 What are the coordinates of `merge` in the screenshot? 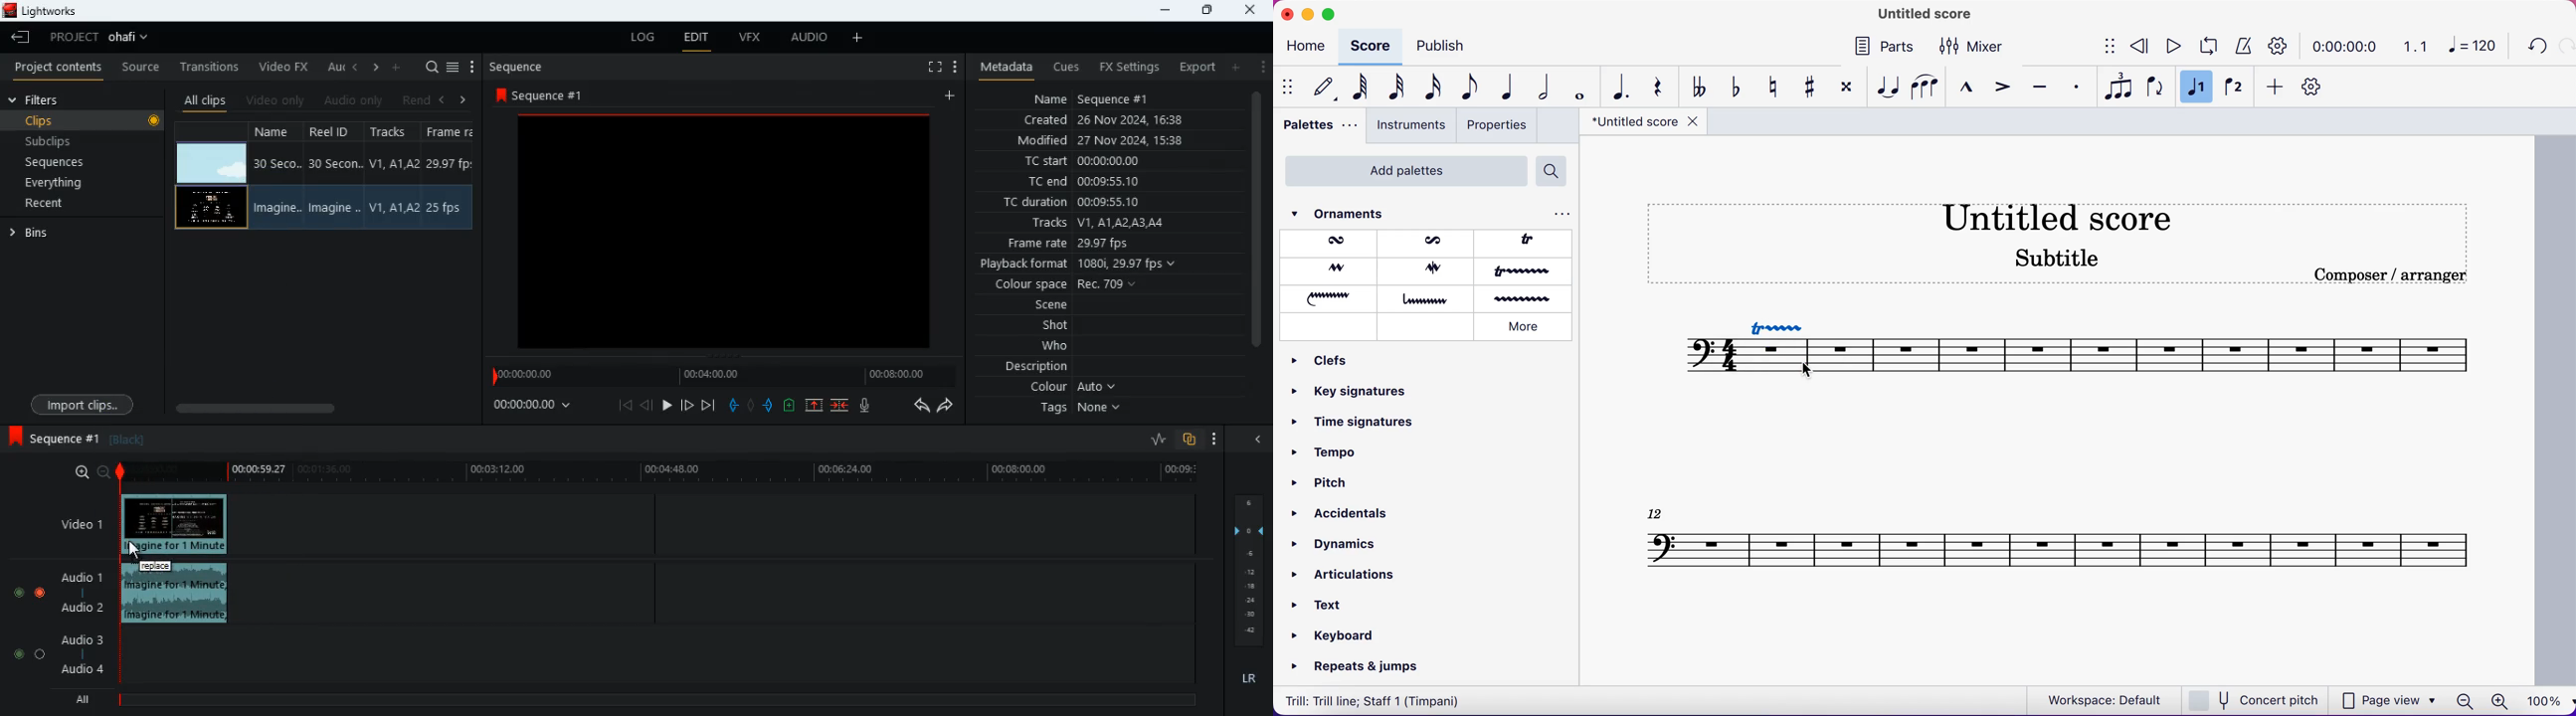 It's located at (841, 406).